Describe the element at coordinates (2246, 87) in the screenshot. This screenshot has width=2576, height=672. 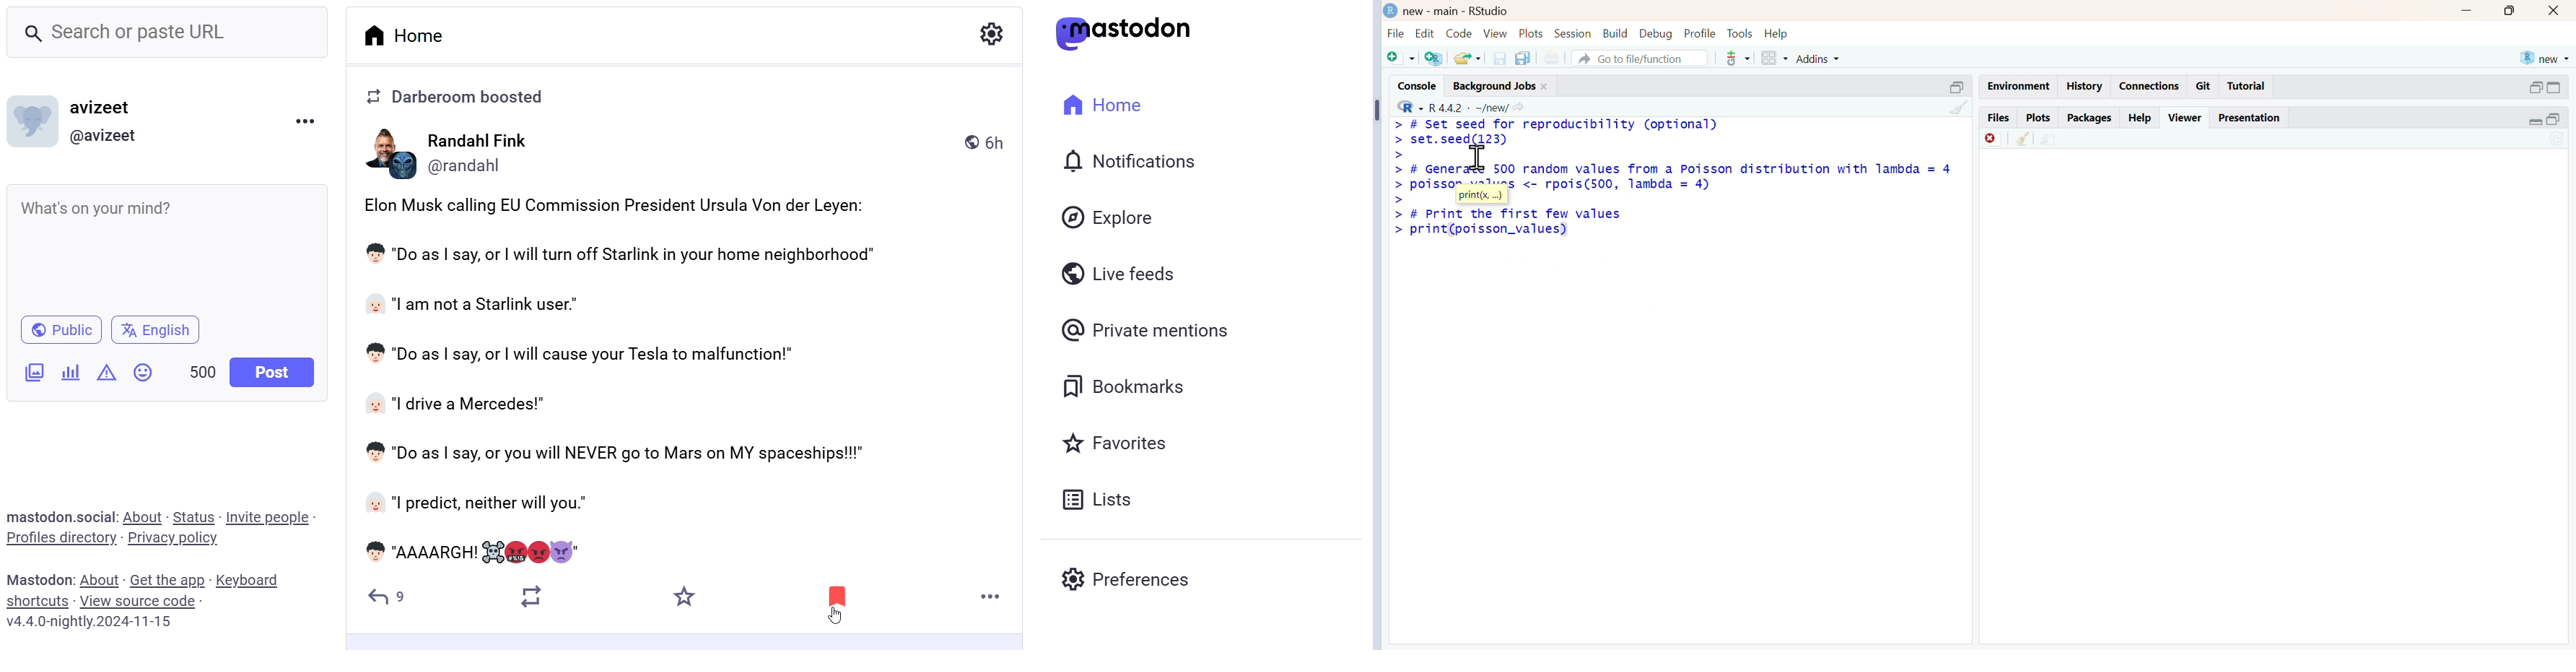
I see `tutorial` at that location.